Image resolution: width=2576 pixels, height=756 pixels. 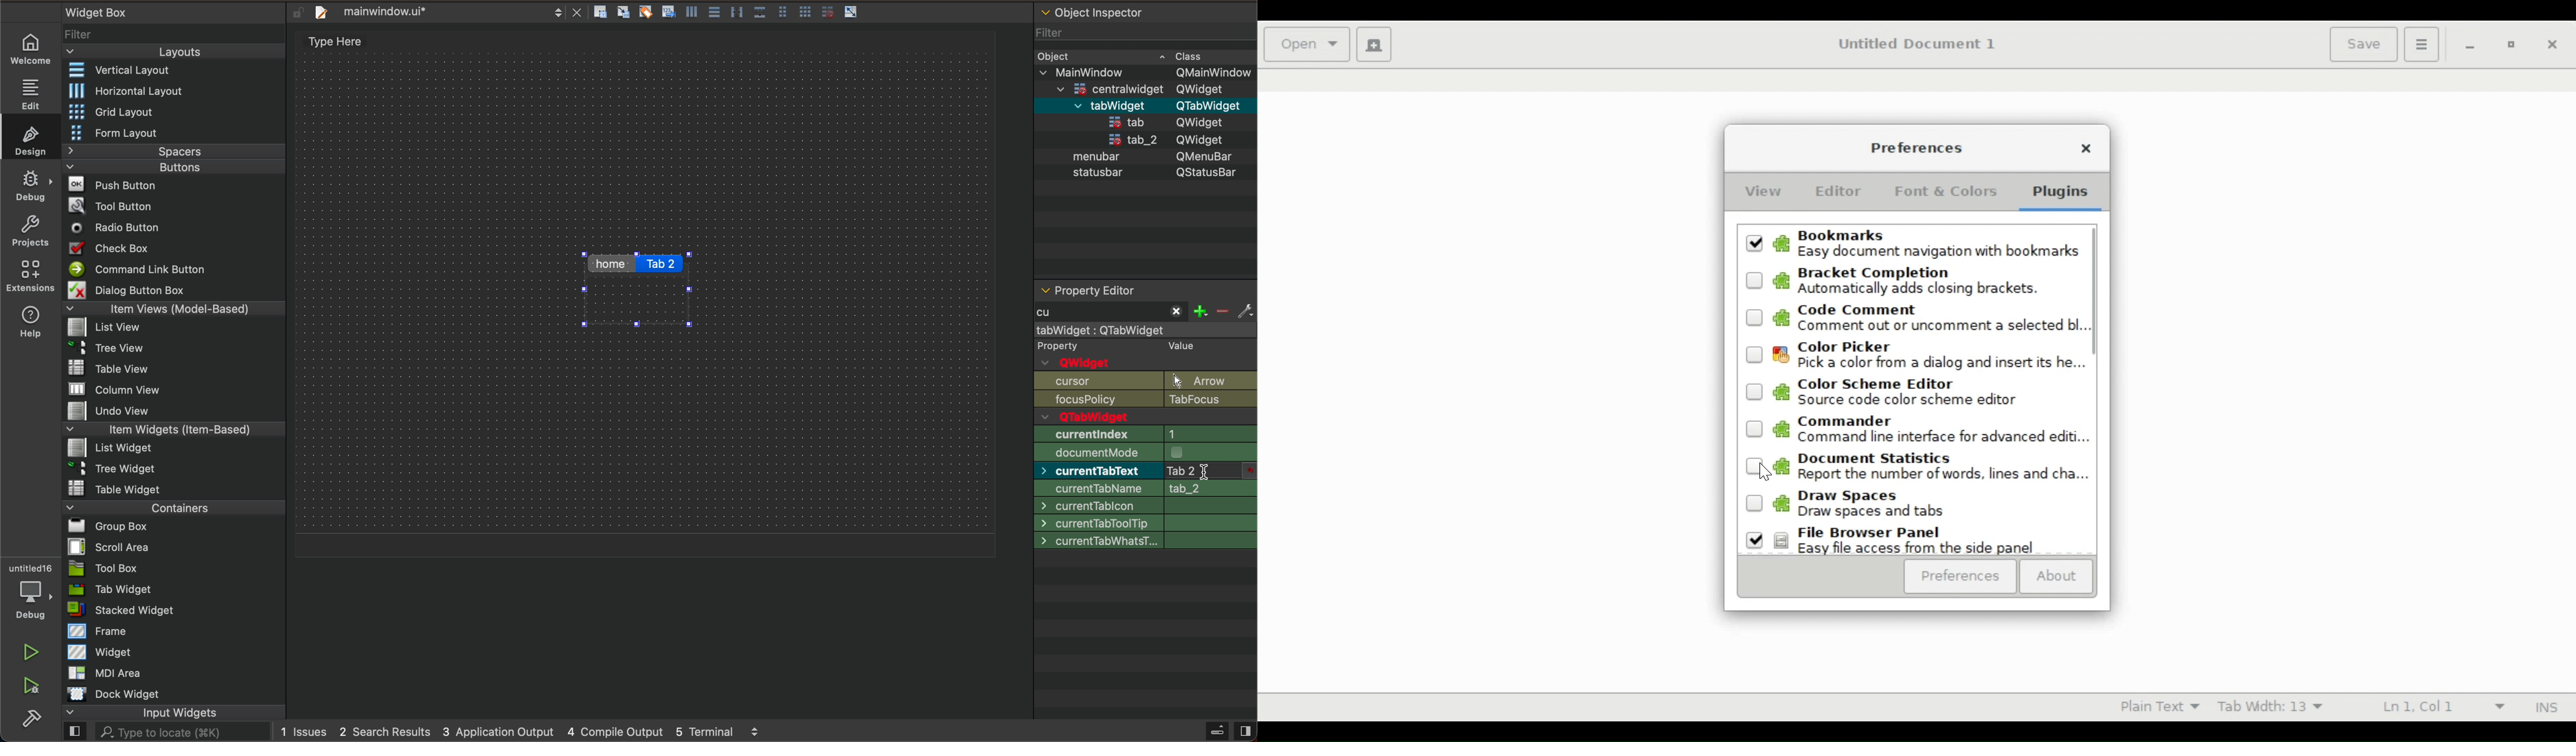 I want to click on (un)select Commander. Command line interface for advanced edits, so click(x=1930, y=431).